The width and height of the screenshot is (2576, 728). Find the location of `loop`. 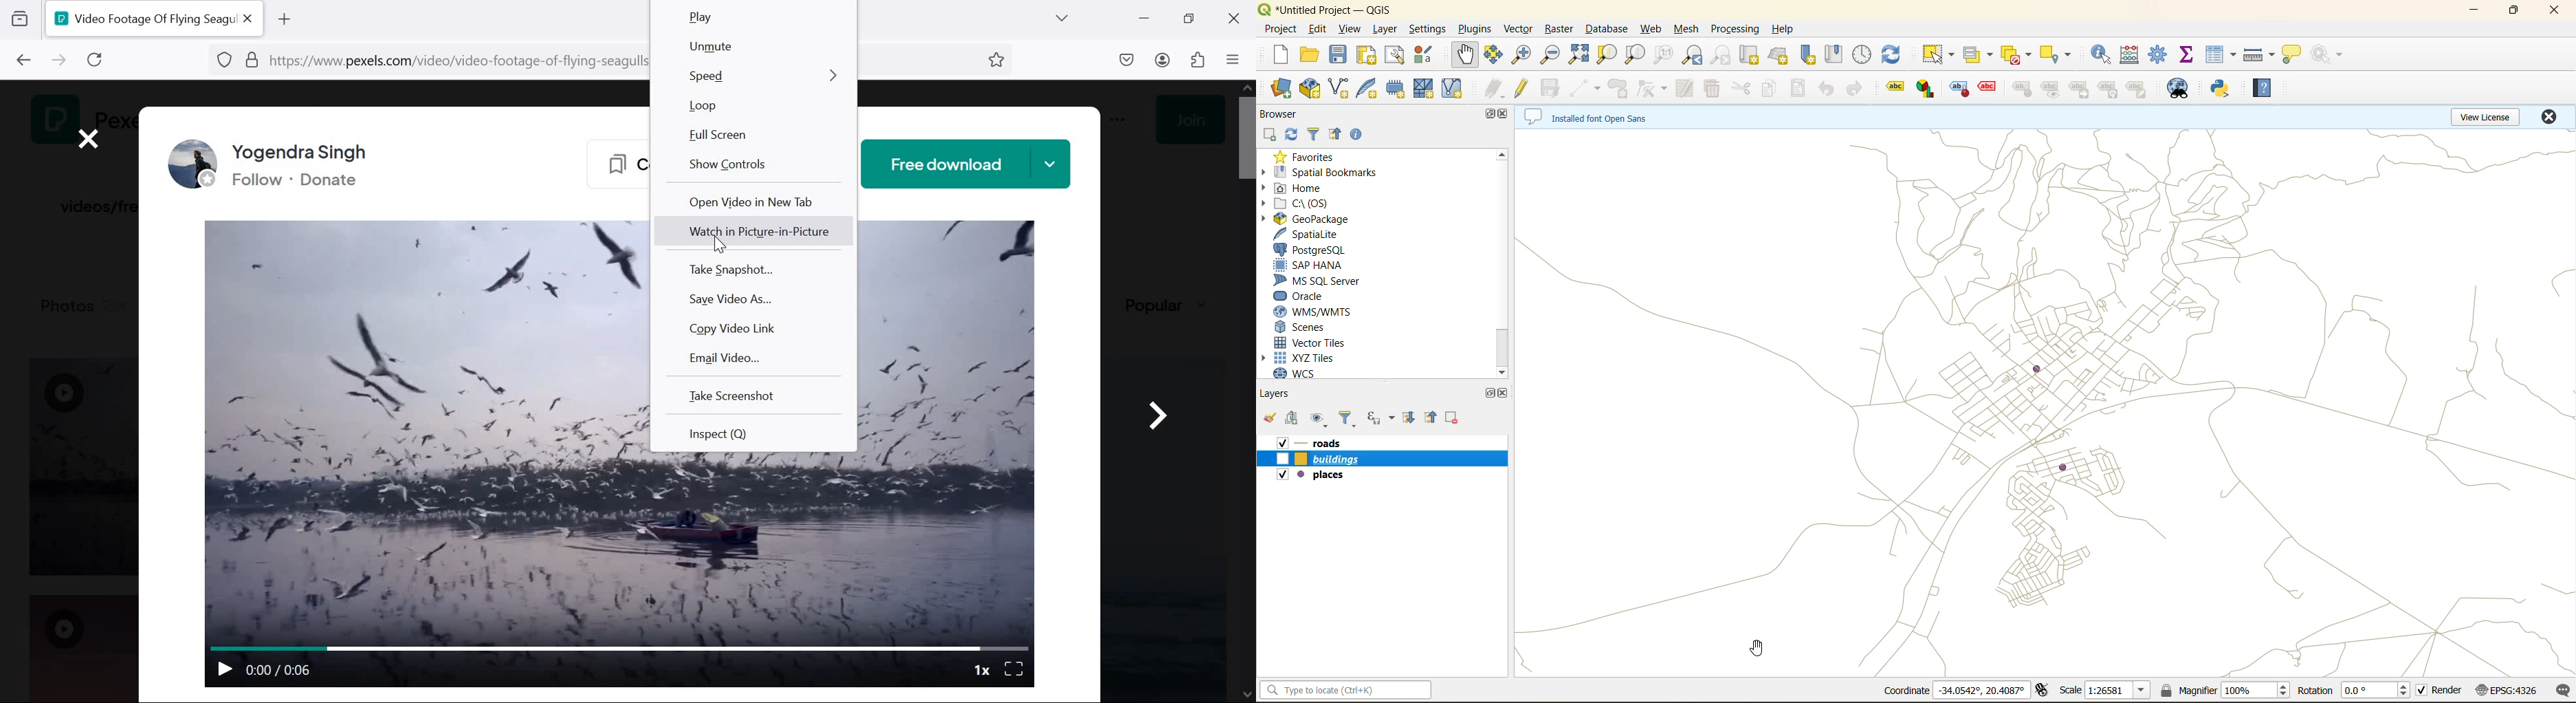

loop is located at coordinates (764, 109).